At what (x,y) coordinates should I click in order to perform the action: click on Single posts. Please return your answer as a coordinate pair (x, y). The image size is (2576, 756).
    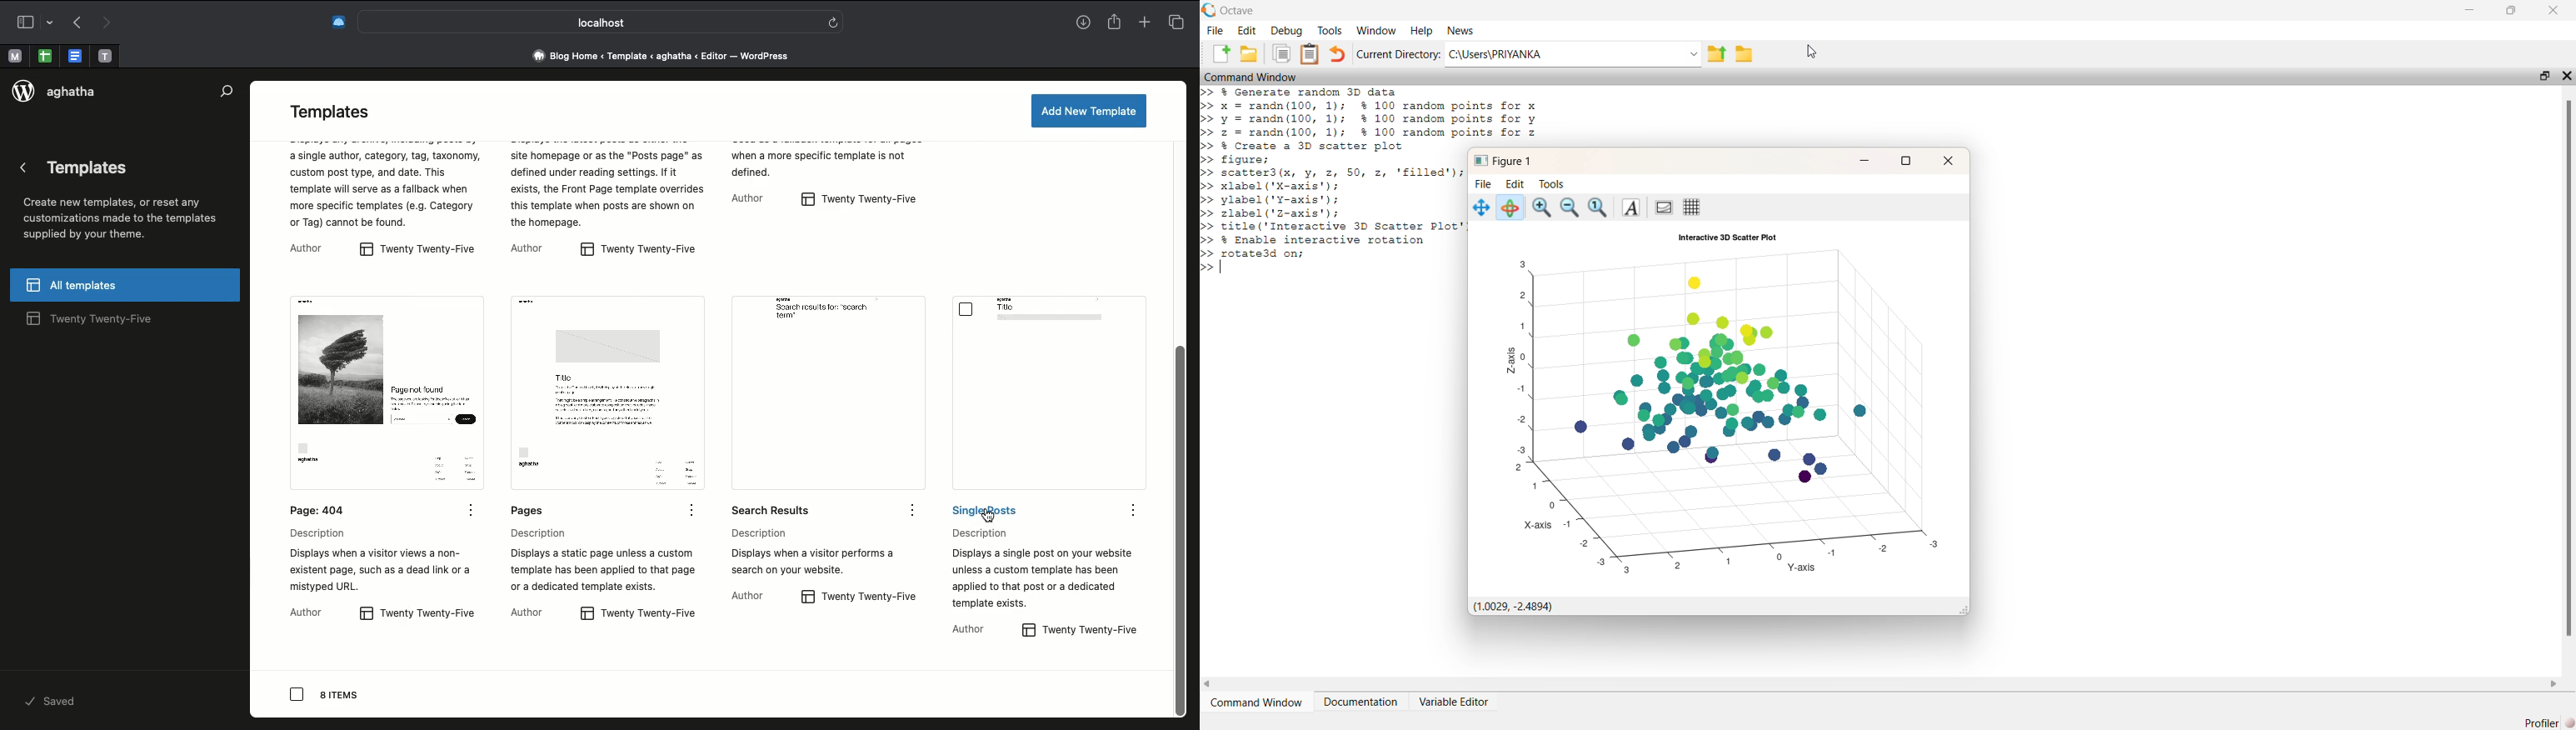
    Looking at the image, I should click on (1048, 407).